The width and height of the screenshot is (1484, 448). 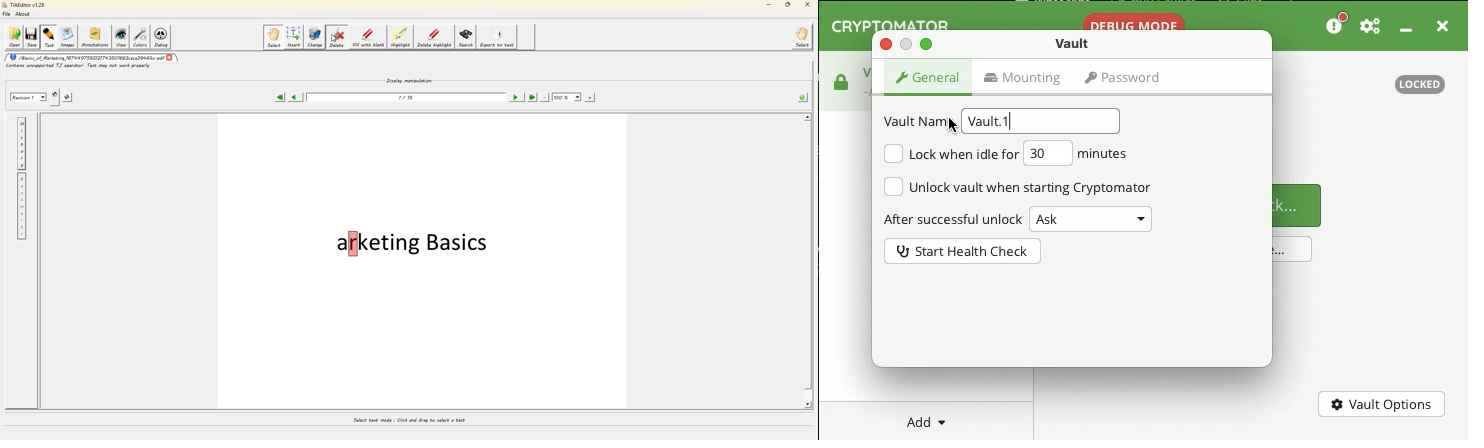 What do you see at coordinates (906, 44) in the screenshot?
I see `minimise` at bounding box center [906, 44].